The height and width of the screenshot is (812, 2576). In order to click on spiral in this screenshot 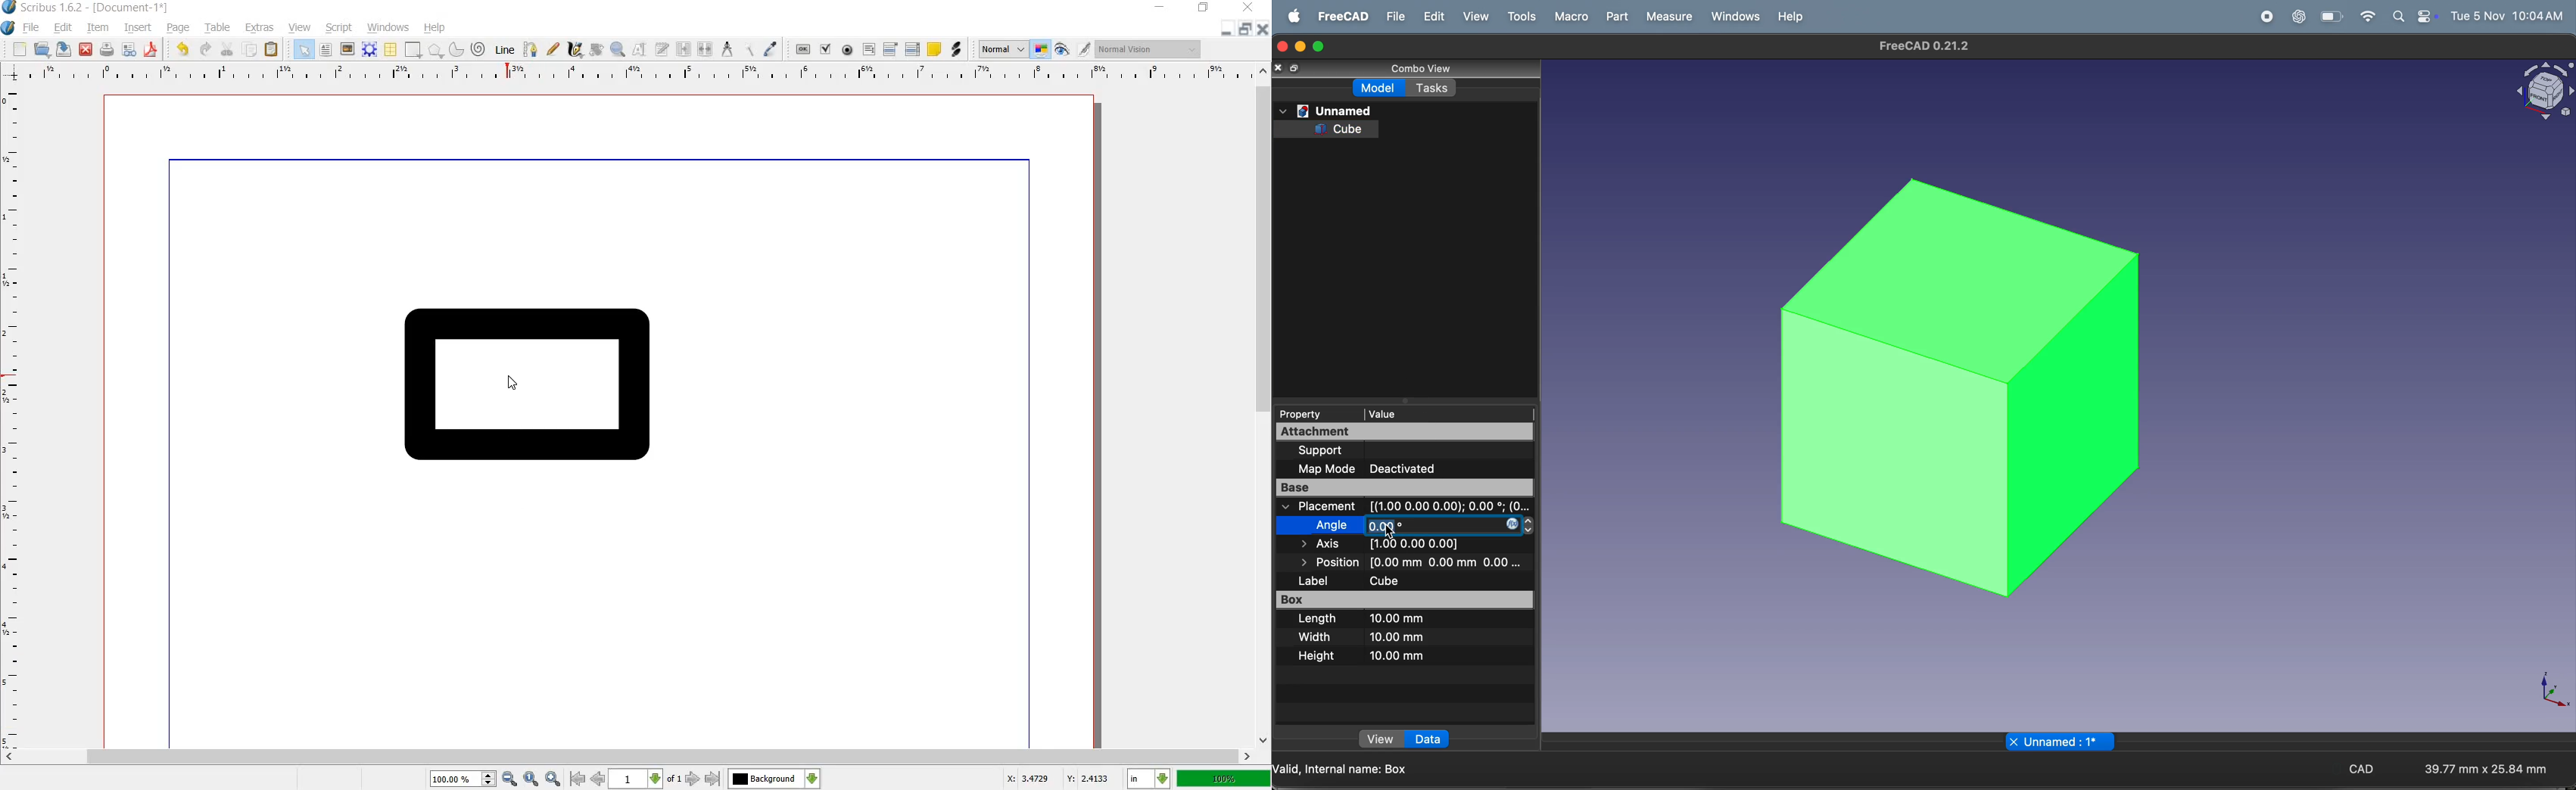, I will do `click(478, 48)`.